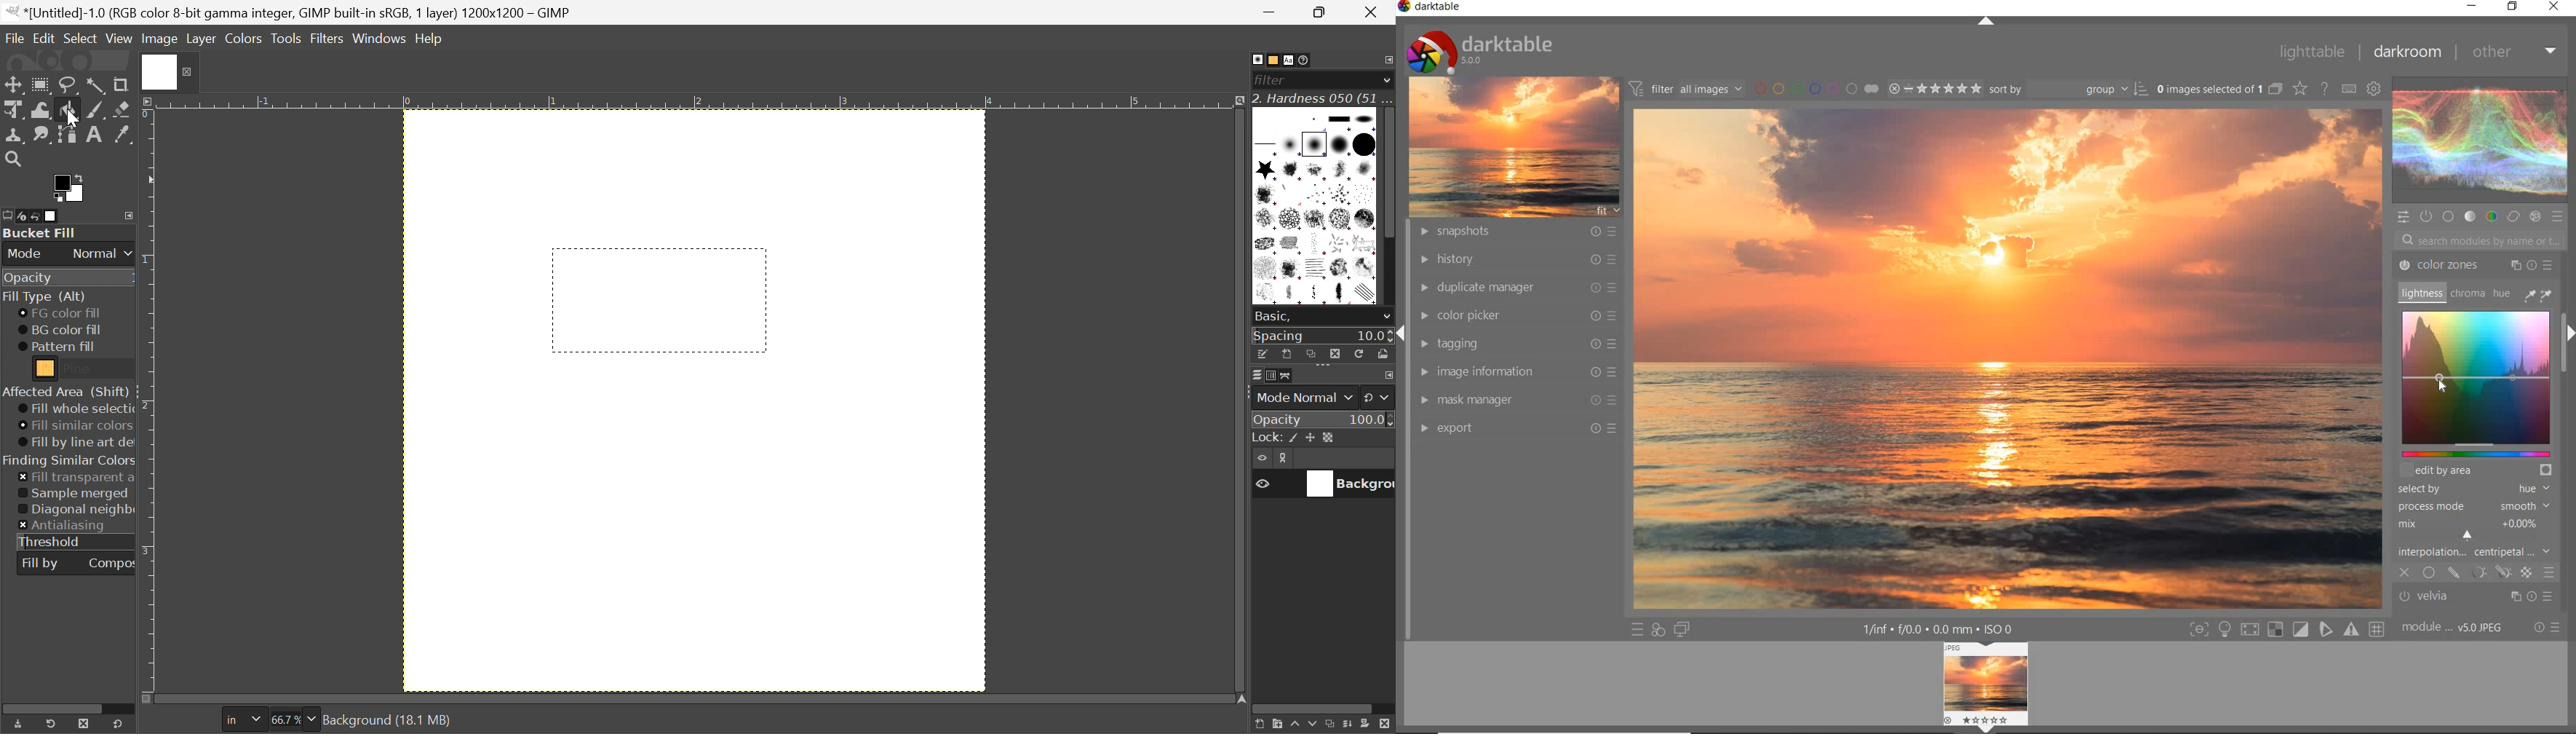  What do you see at coordinates (2568, 335) in the screenshot?
I see `EXPAND/COLLAPSE` at bounding box center [2568, 335].